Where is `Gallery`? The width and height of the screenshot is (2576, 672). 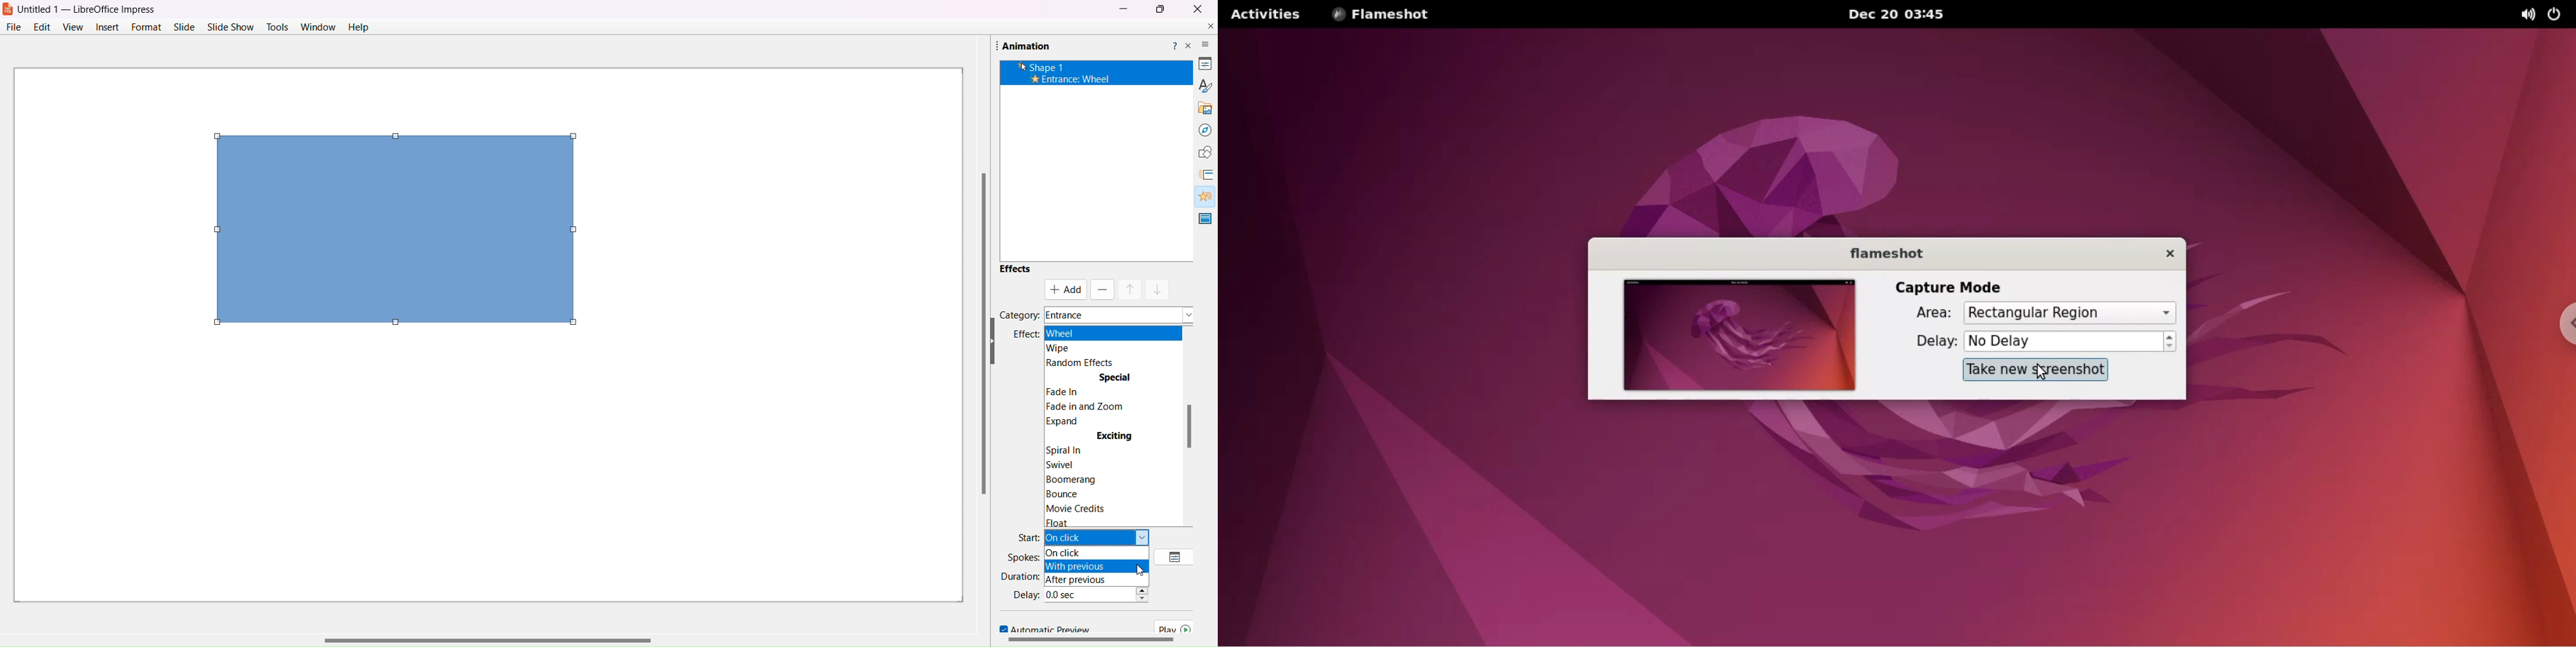 Gallery is located at coordinates (1201, 105).